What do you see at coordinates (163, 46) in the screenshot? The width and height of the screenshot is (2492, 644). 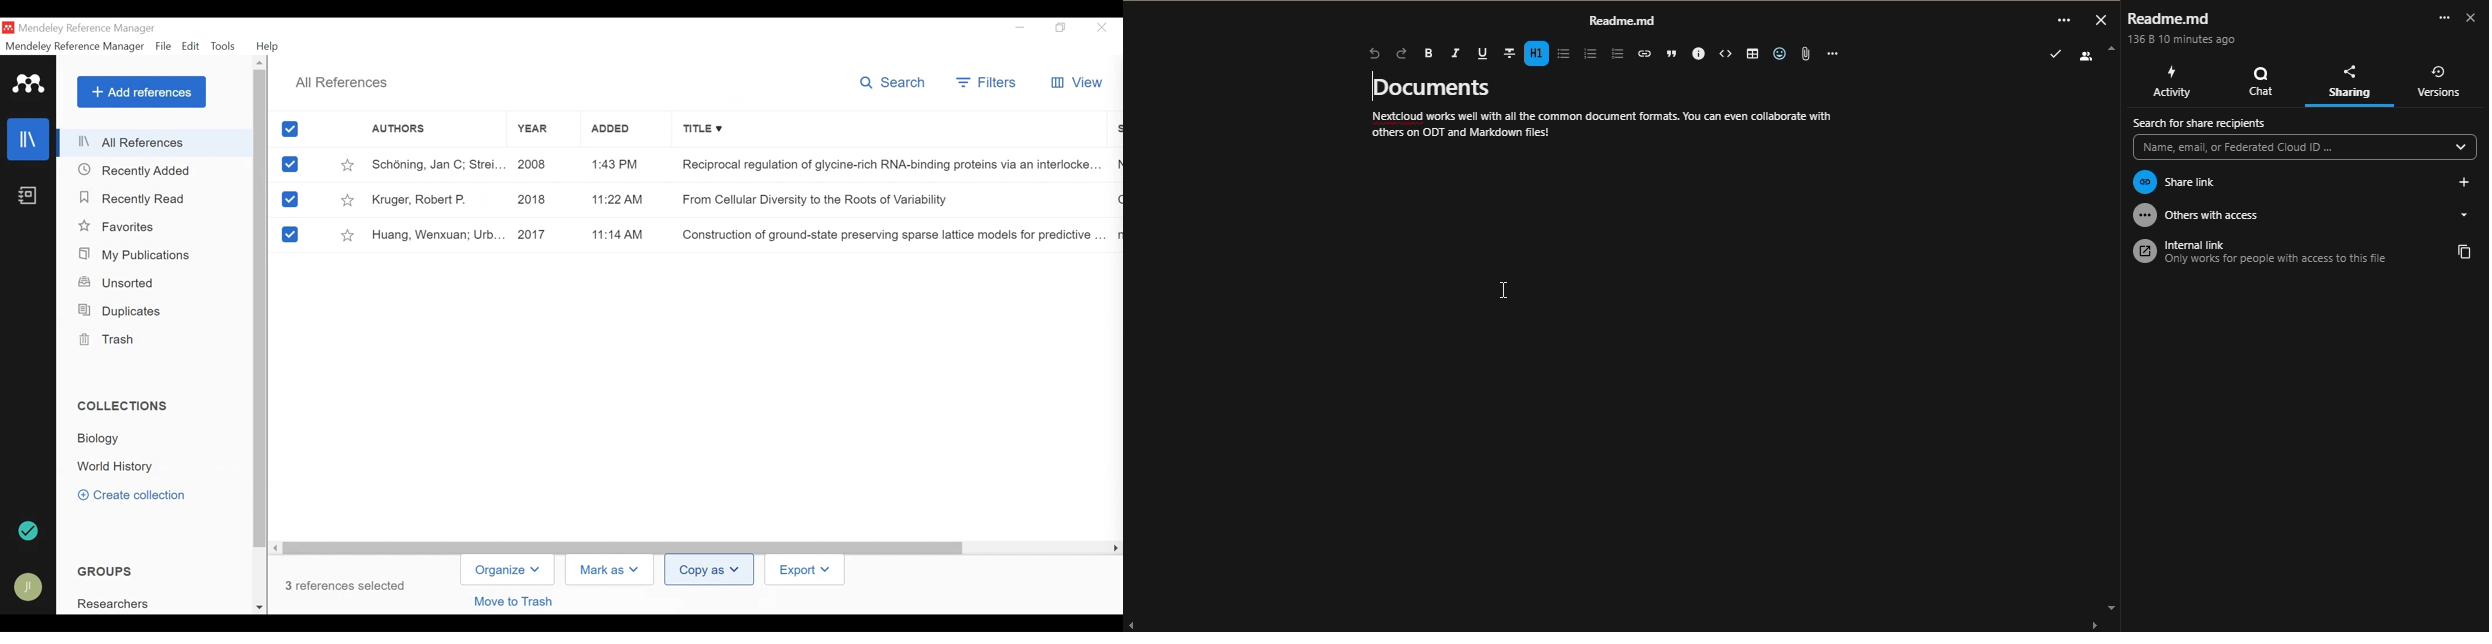 I see `File` at bounding box center [163, 46].